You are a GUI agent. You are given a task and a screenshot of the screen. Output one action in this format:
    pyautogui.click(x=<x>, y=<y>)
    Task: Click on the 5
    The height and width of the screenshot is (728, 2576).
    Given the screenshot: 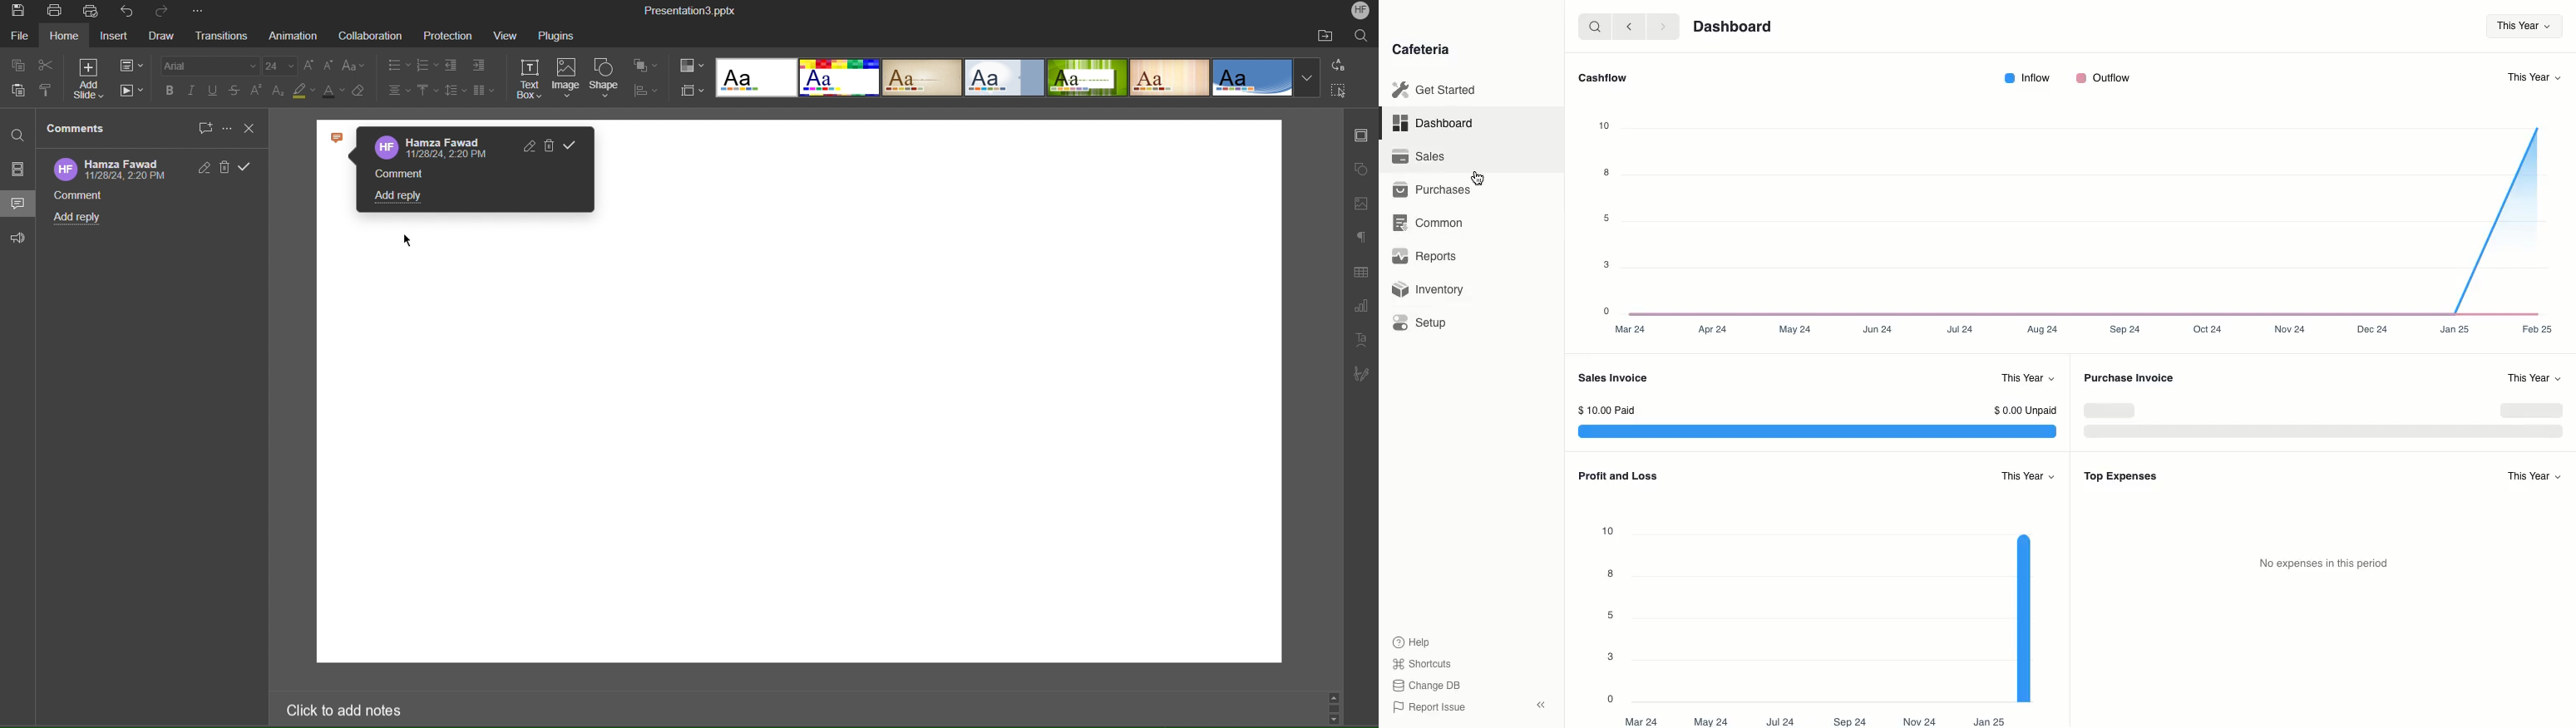 What is the action you would take?
    pyautogui.click(x=1611, y=615)
    